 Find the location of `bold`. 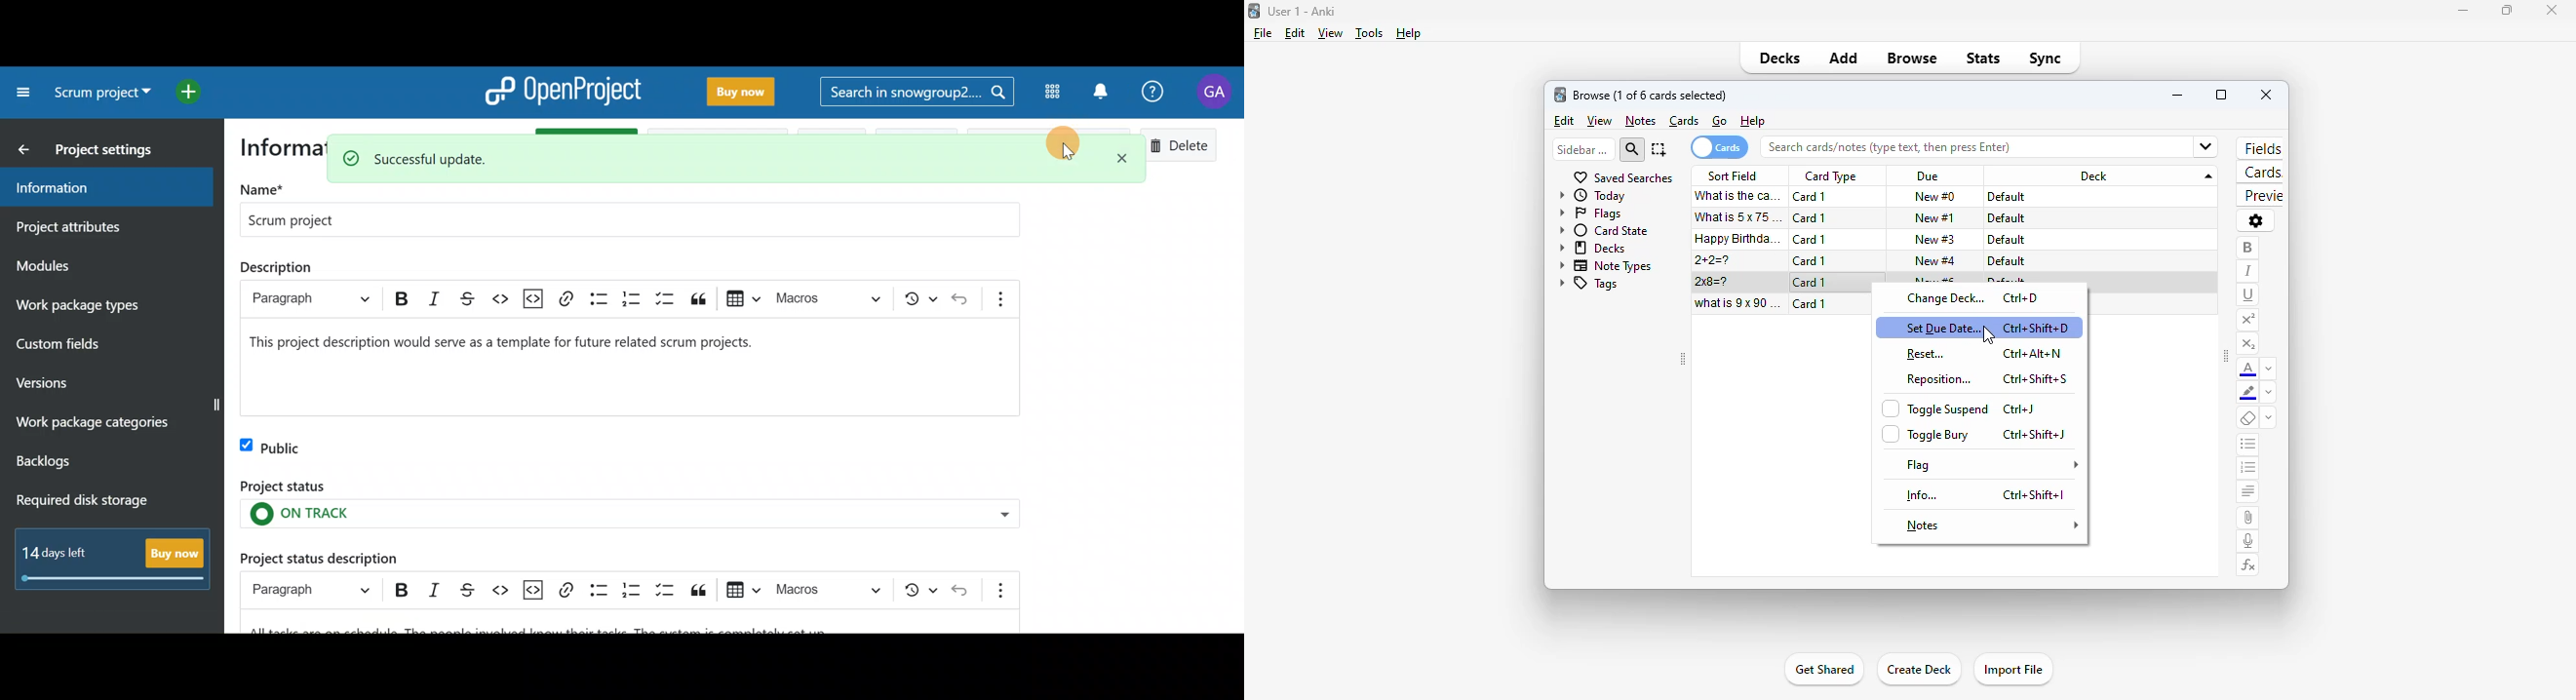

bold is located at coordinates (2247, 248).